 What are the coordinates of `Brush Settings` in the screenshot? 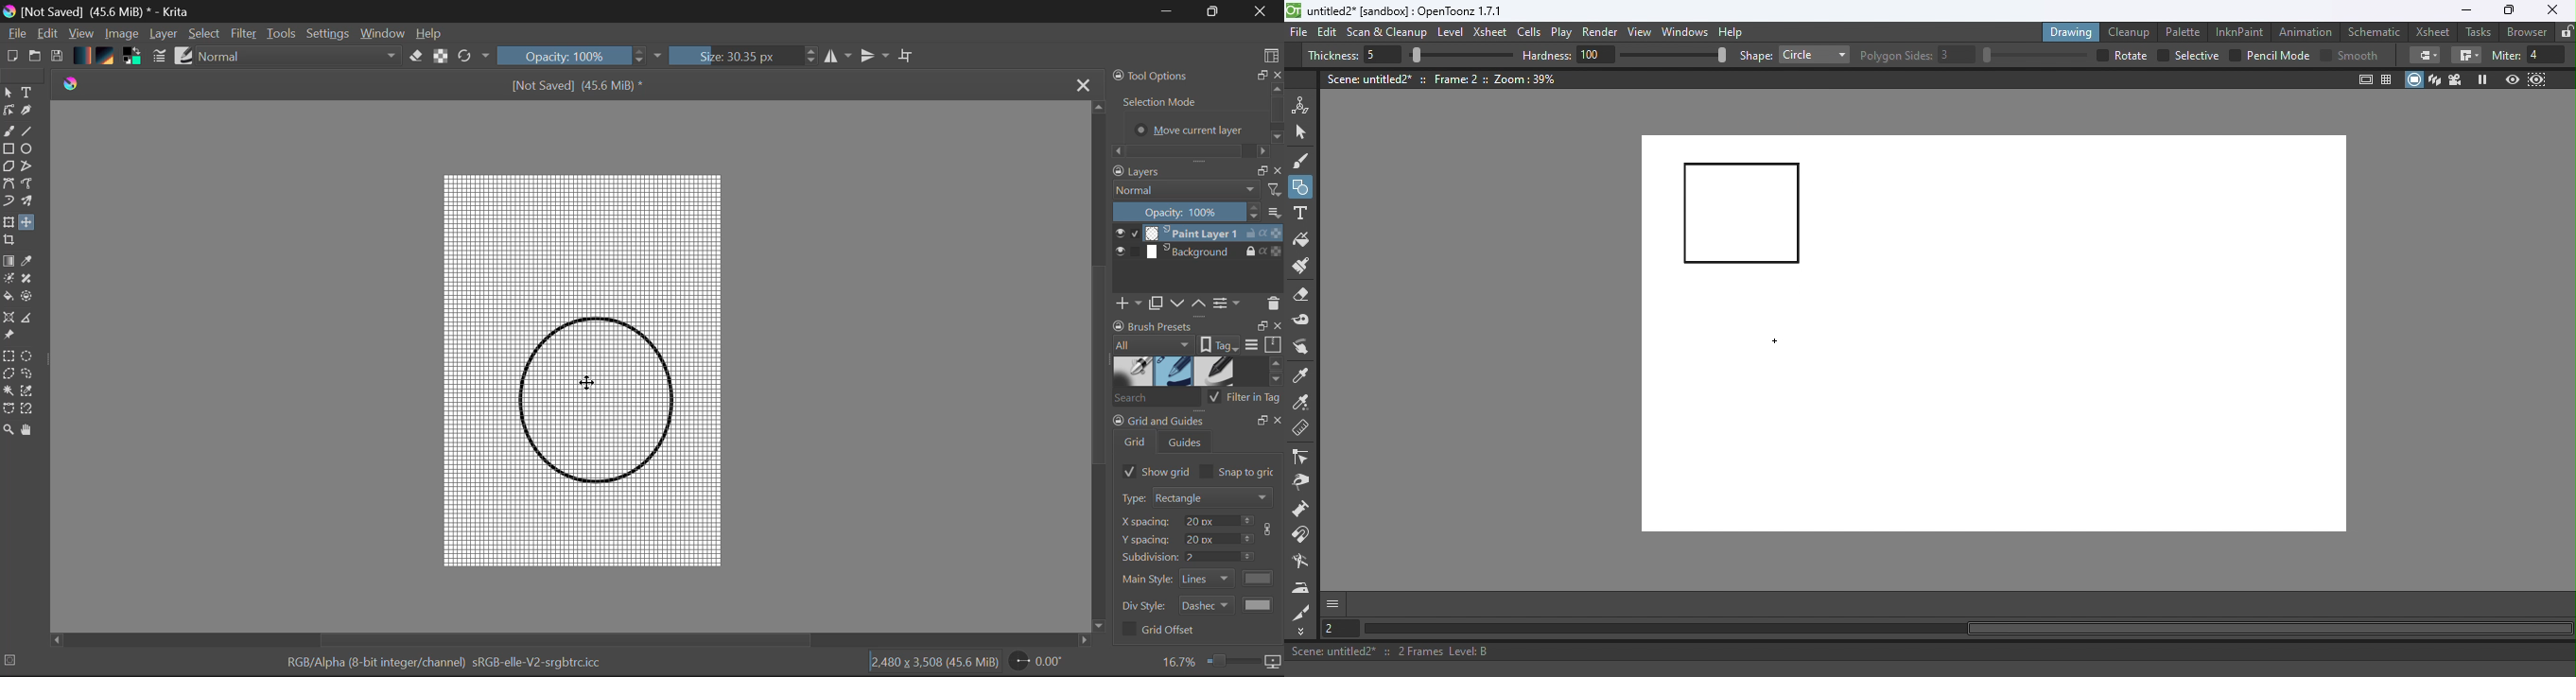 It's located at (159, 57).